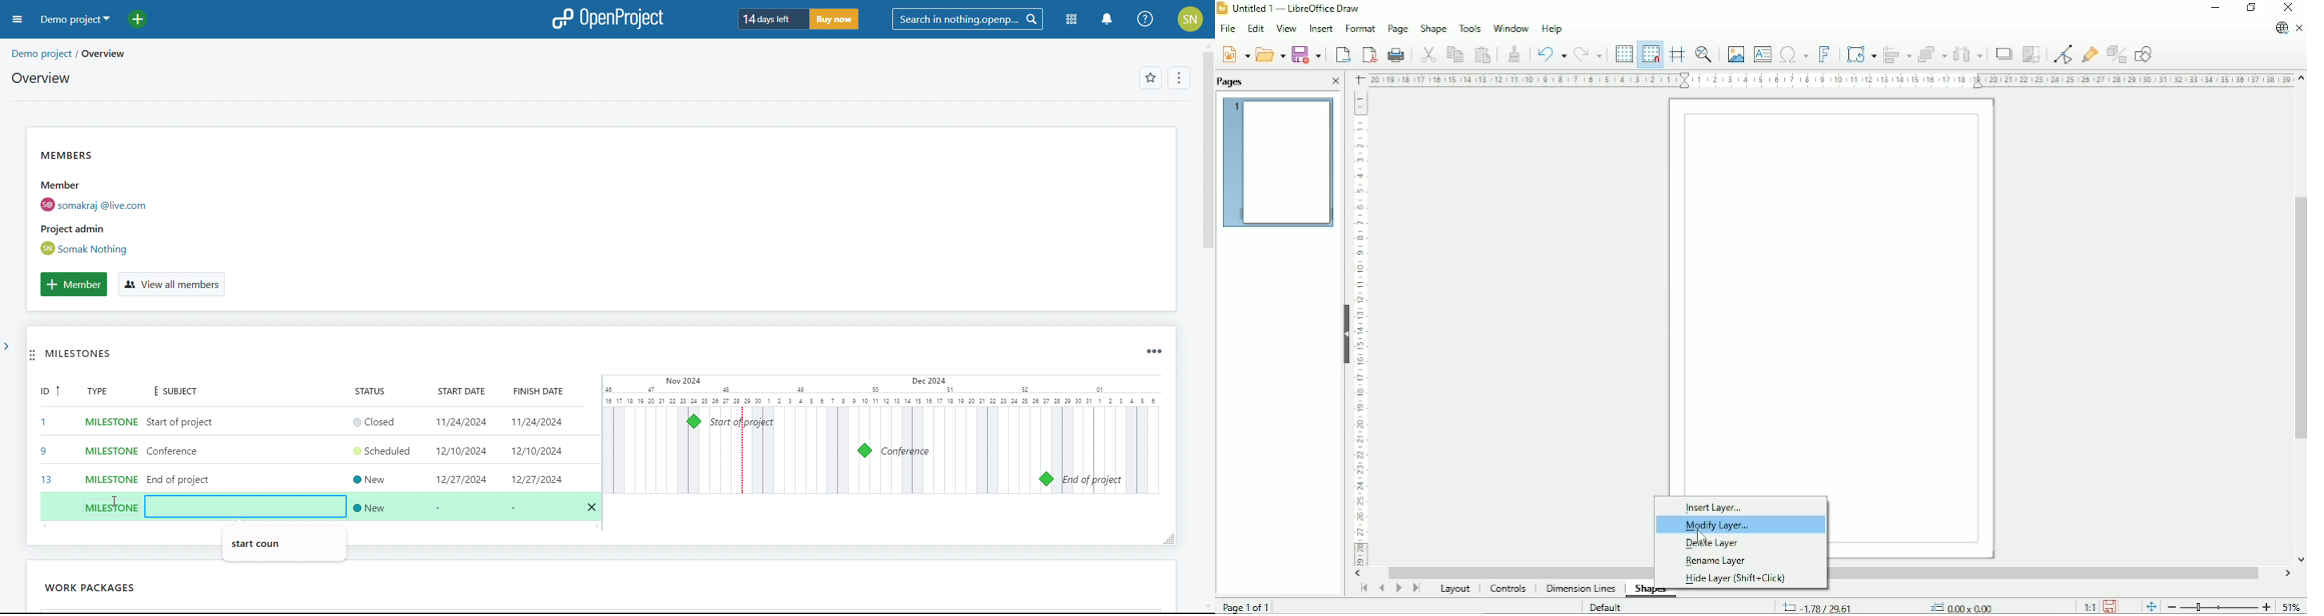 Image resolution: width=2324 pixels, height=616 pixels. What do you see at coordinates (2151, 606) in the screenshot?
I see `Fit page to current window` at bounding box center [2151, 606].